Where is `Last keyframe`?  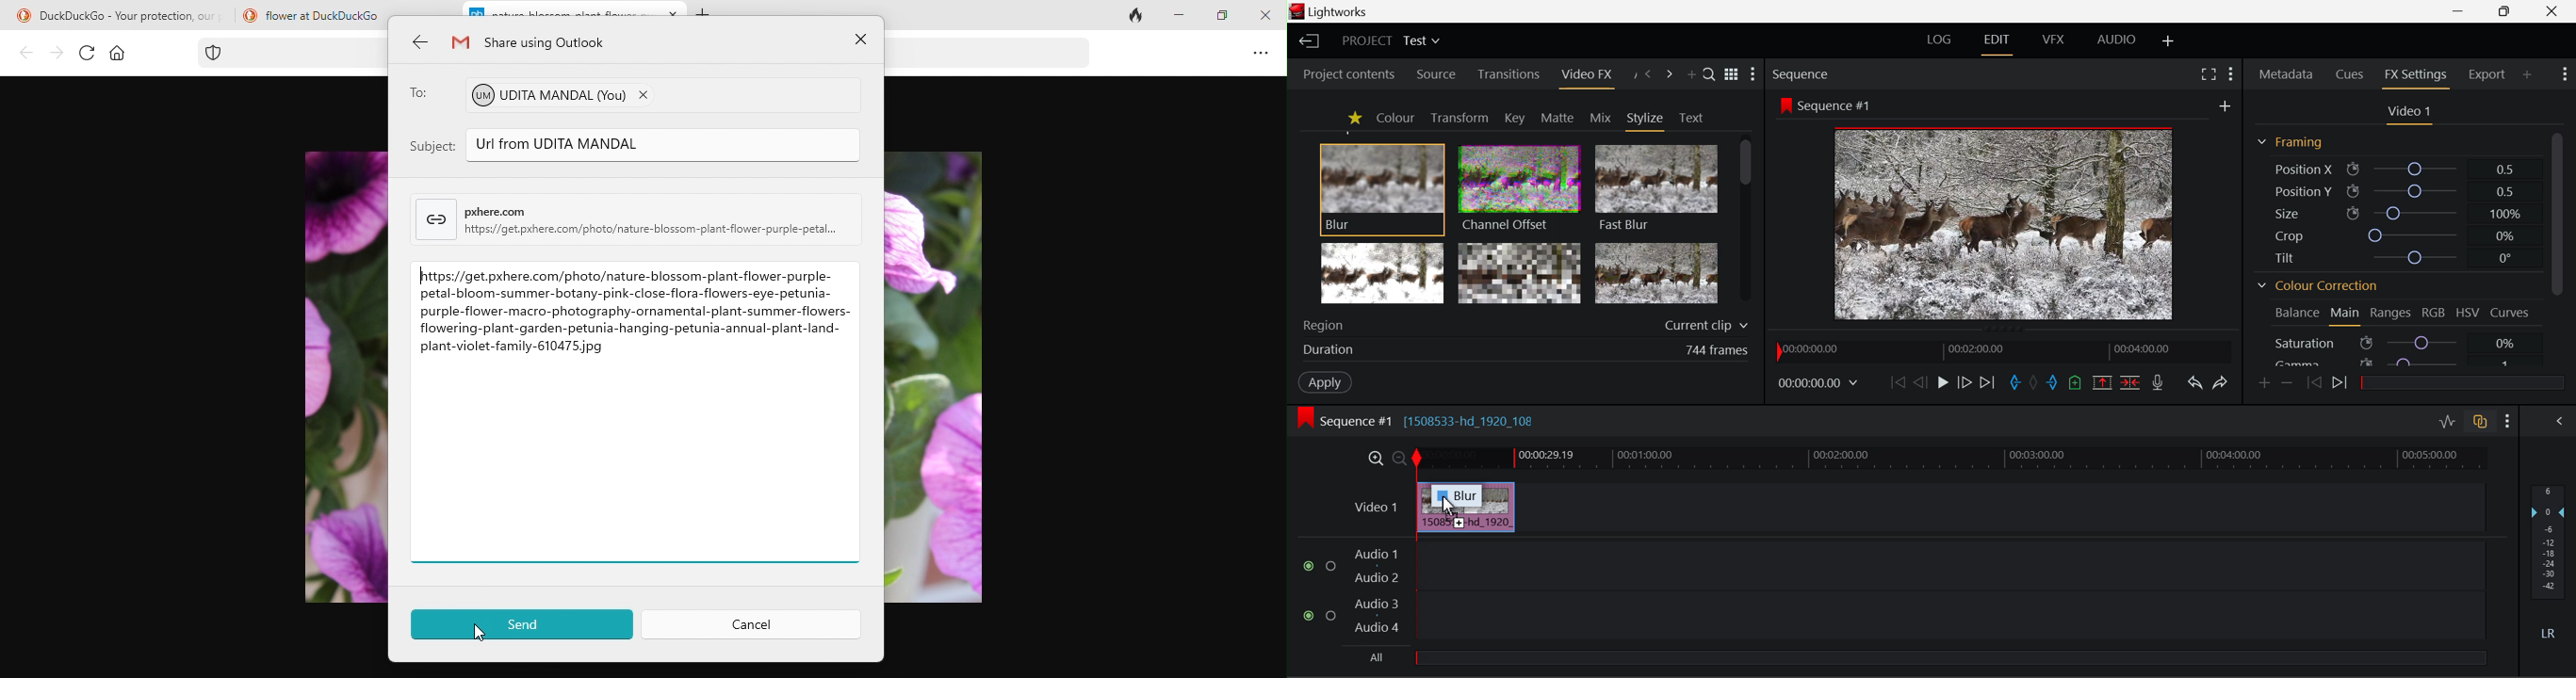
Last keyframe is located at coordinates (2315, 385).